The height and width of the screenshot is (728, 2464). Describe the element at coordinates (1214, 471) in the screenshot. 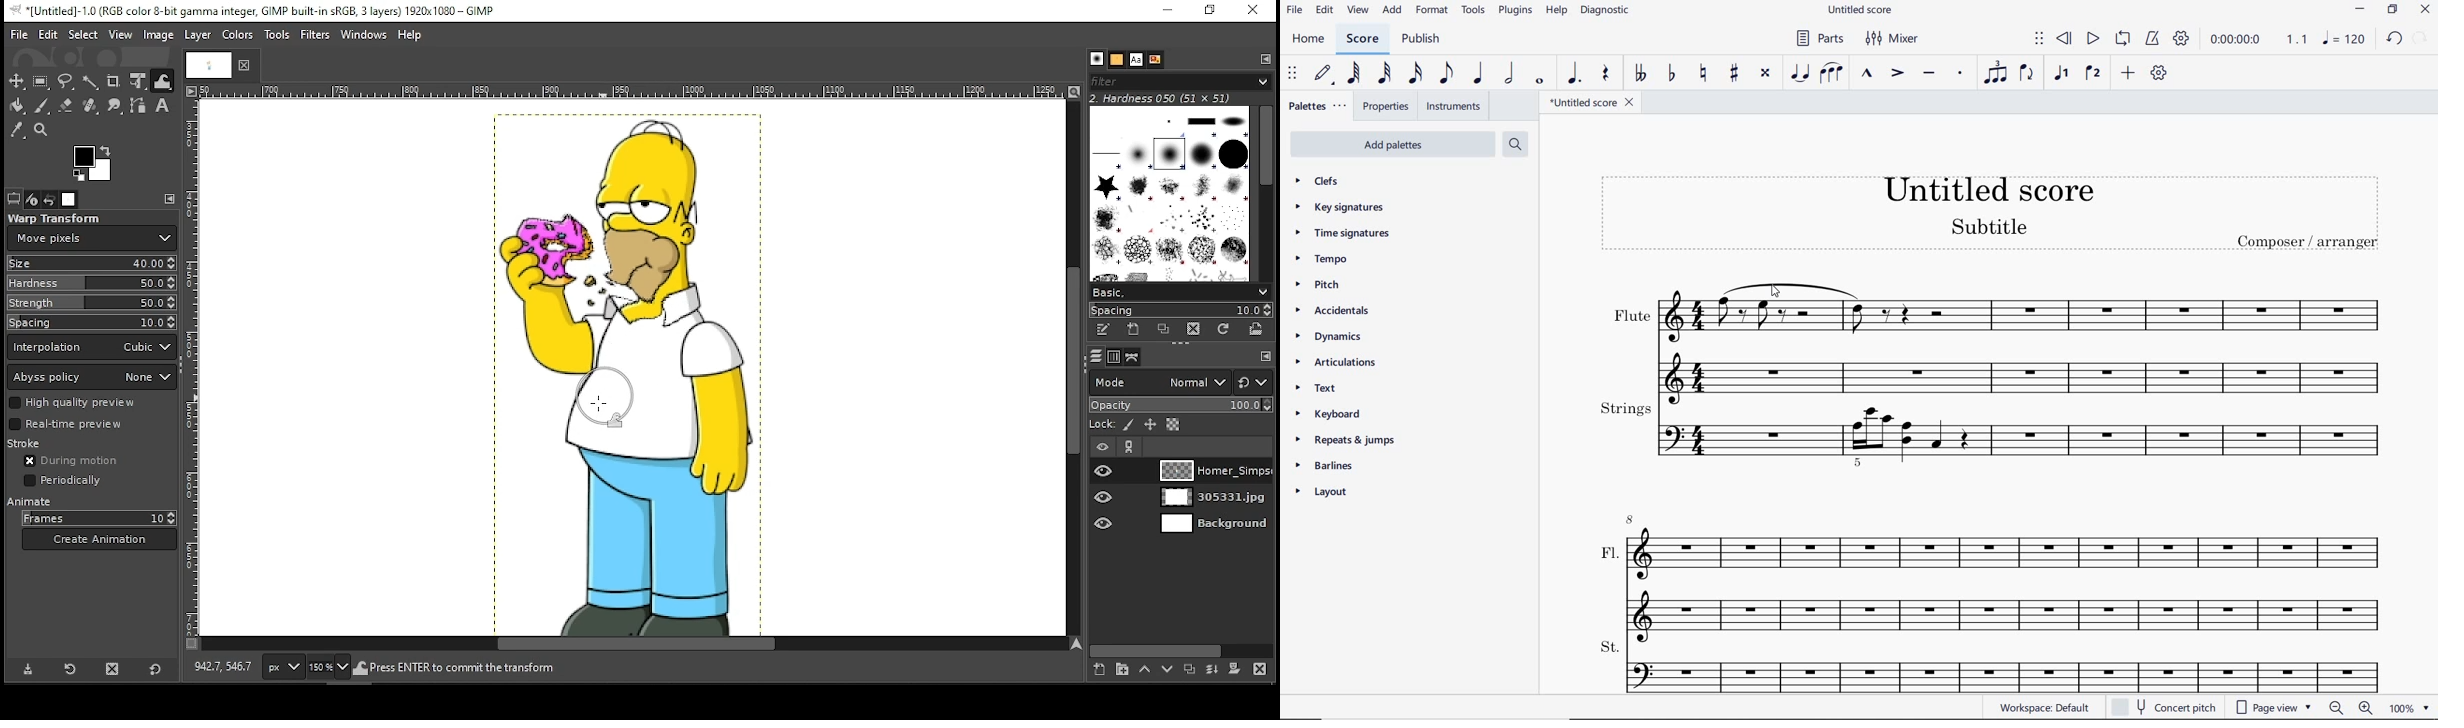

I see `layer 1` at that location.